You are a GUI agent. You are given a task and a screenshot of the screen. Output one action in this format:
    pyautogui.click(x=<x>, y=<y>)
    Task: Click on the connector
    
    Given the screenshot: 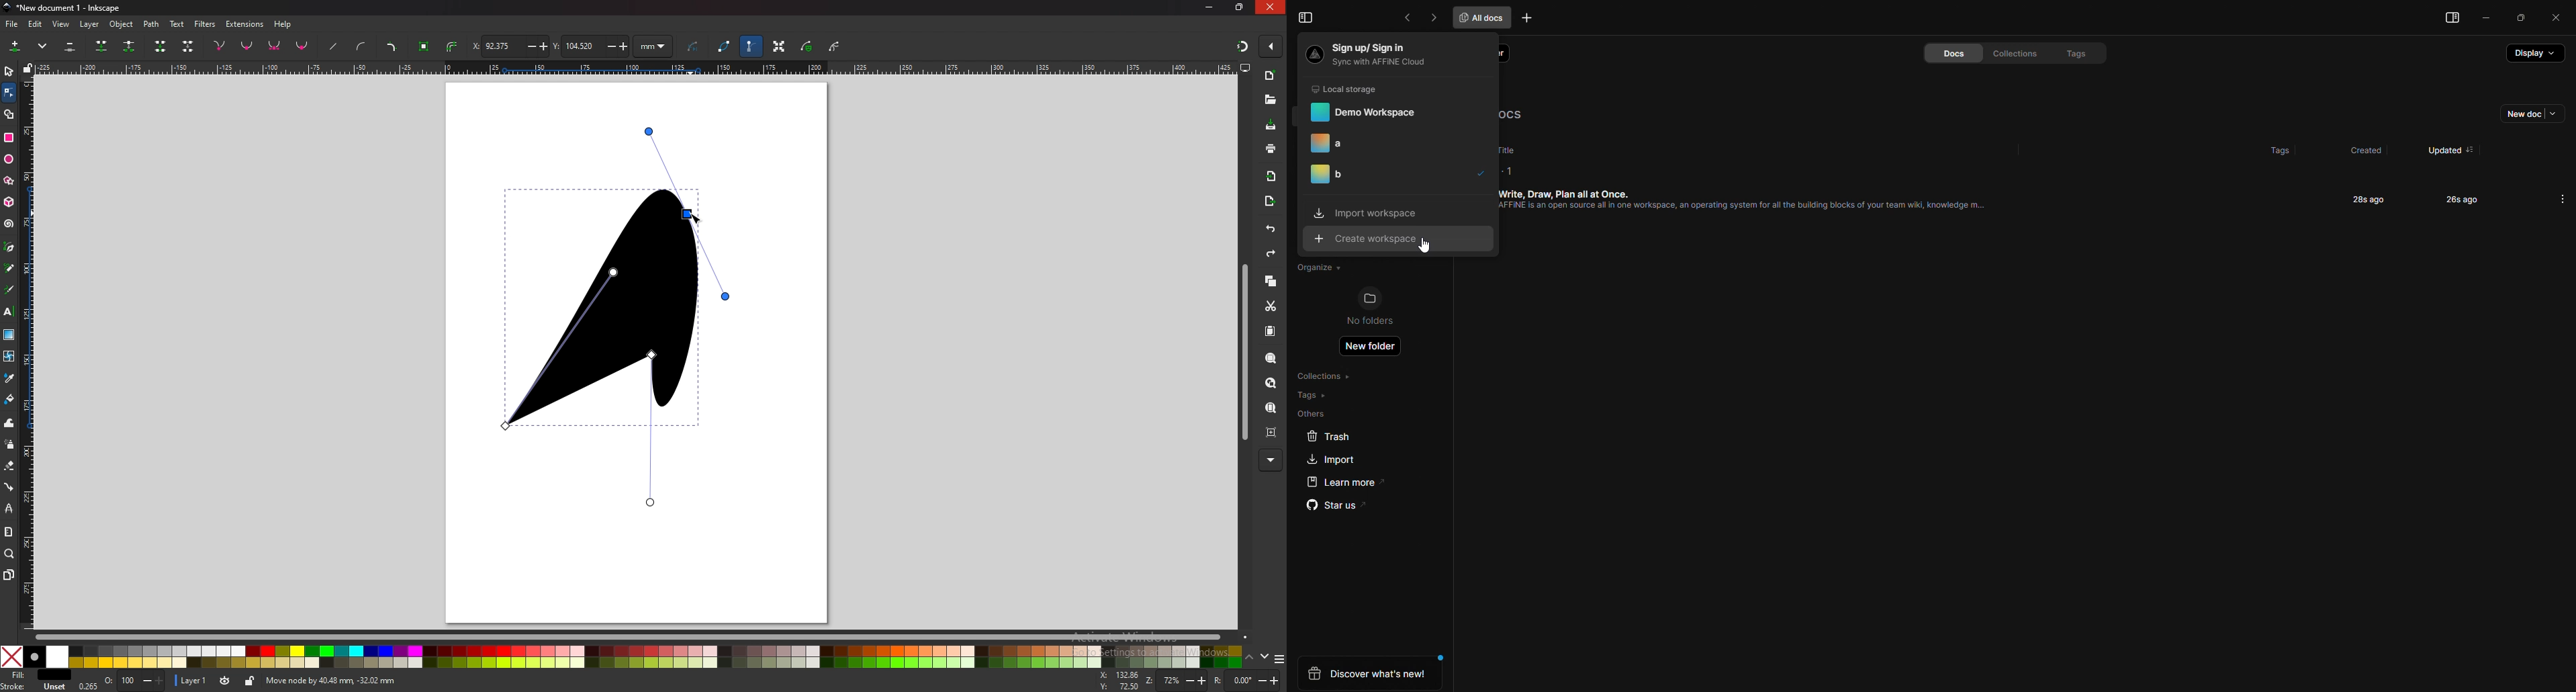 What is the action you would take?
    pyautogui.click(x=9, y=486)
    